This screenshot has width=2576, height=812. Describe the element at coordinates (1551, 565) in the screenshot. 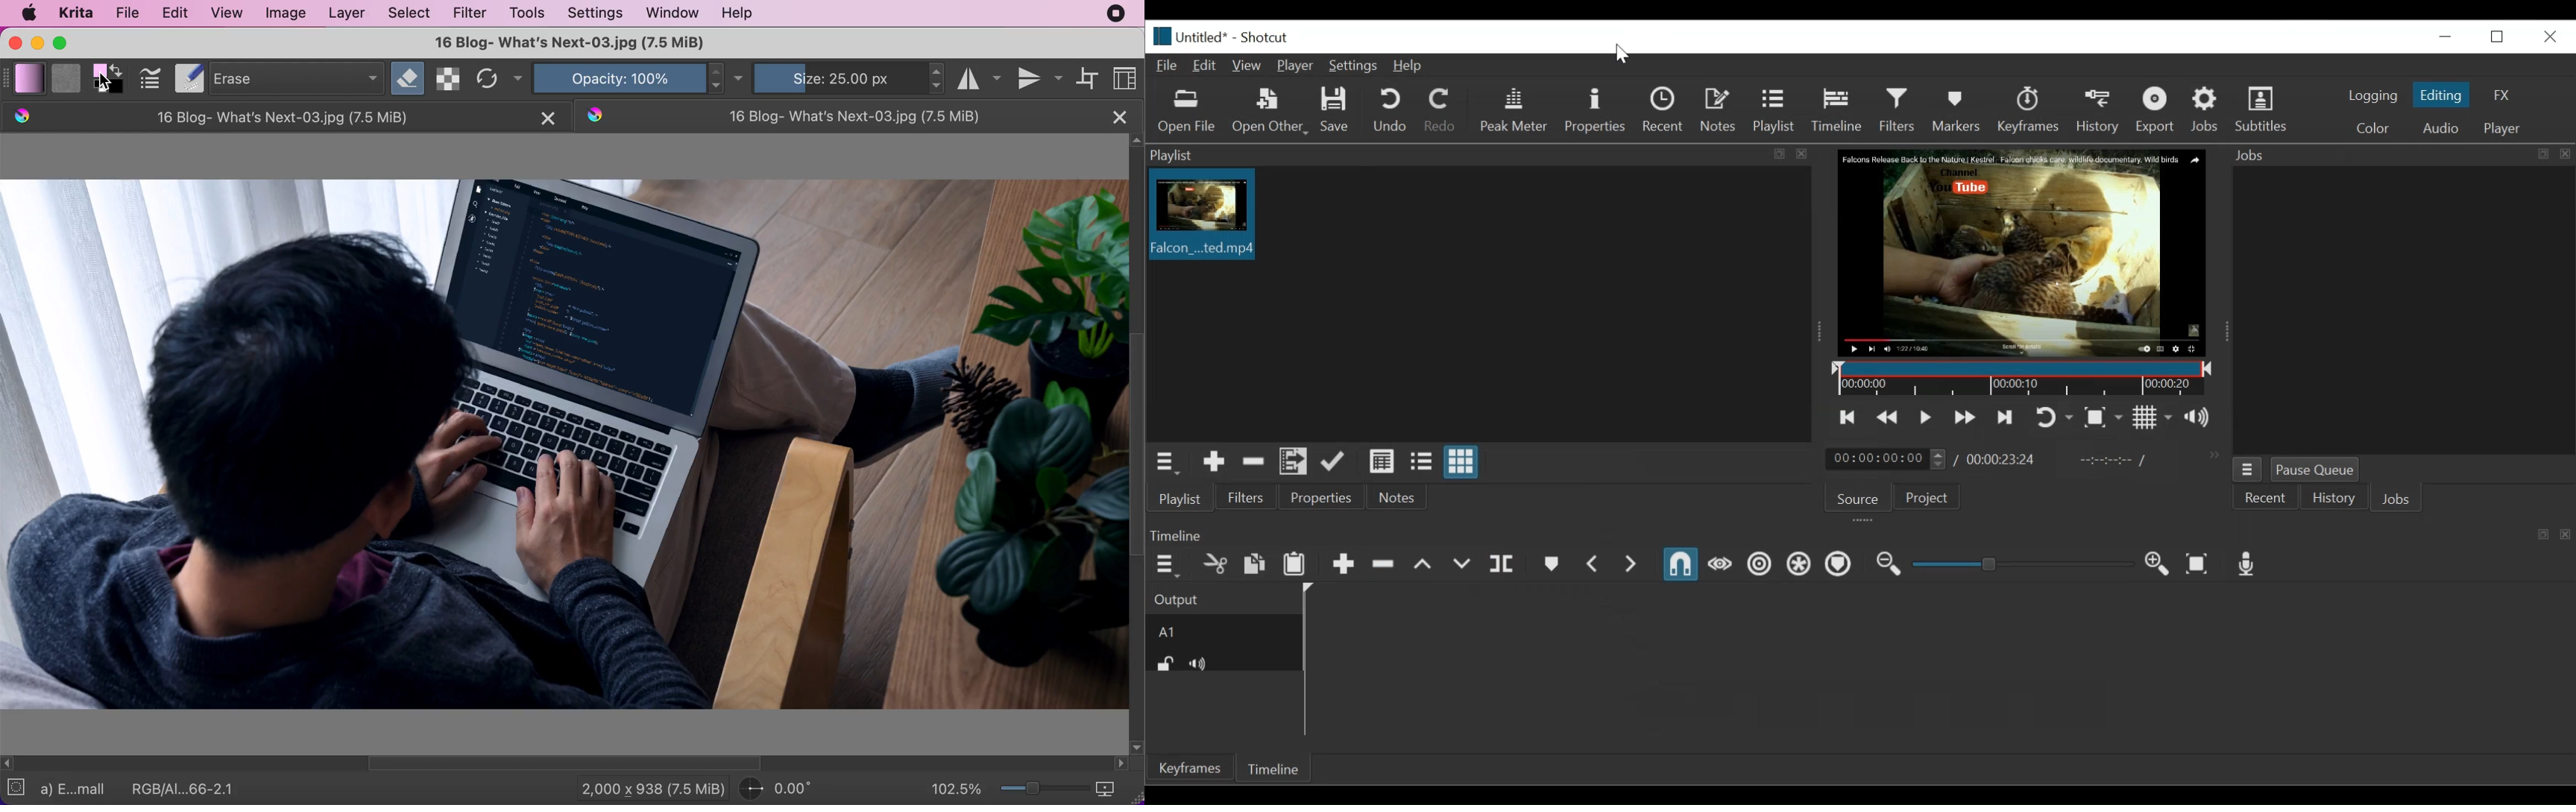

I see `create or edit marker` at that location.